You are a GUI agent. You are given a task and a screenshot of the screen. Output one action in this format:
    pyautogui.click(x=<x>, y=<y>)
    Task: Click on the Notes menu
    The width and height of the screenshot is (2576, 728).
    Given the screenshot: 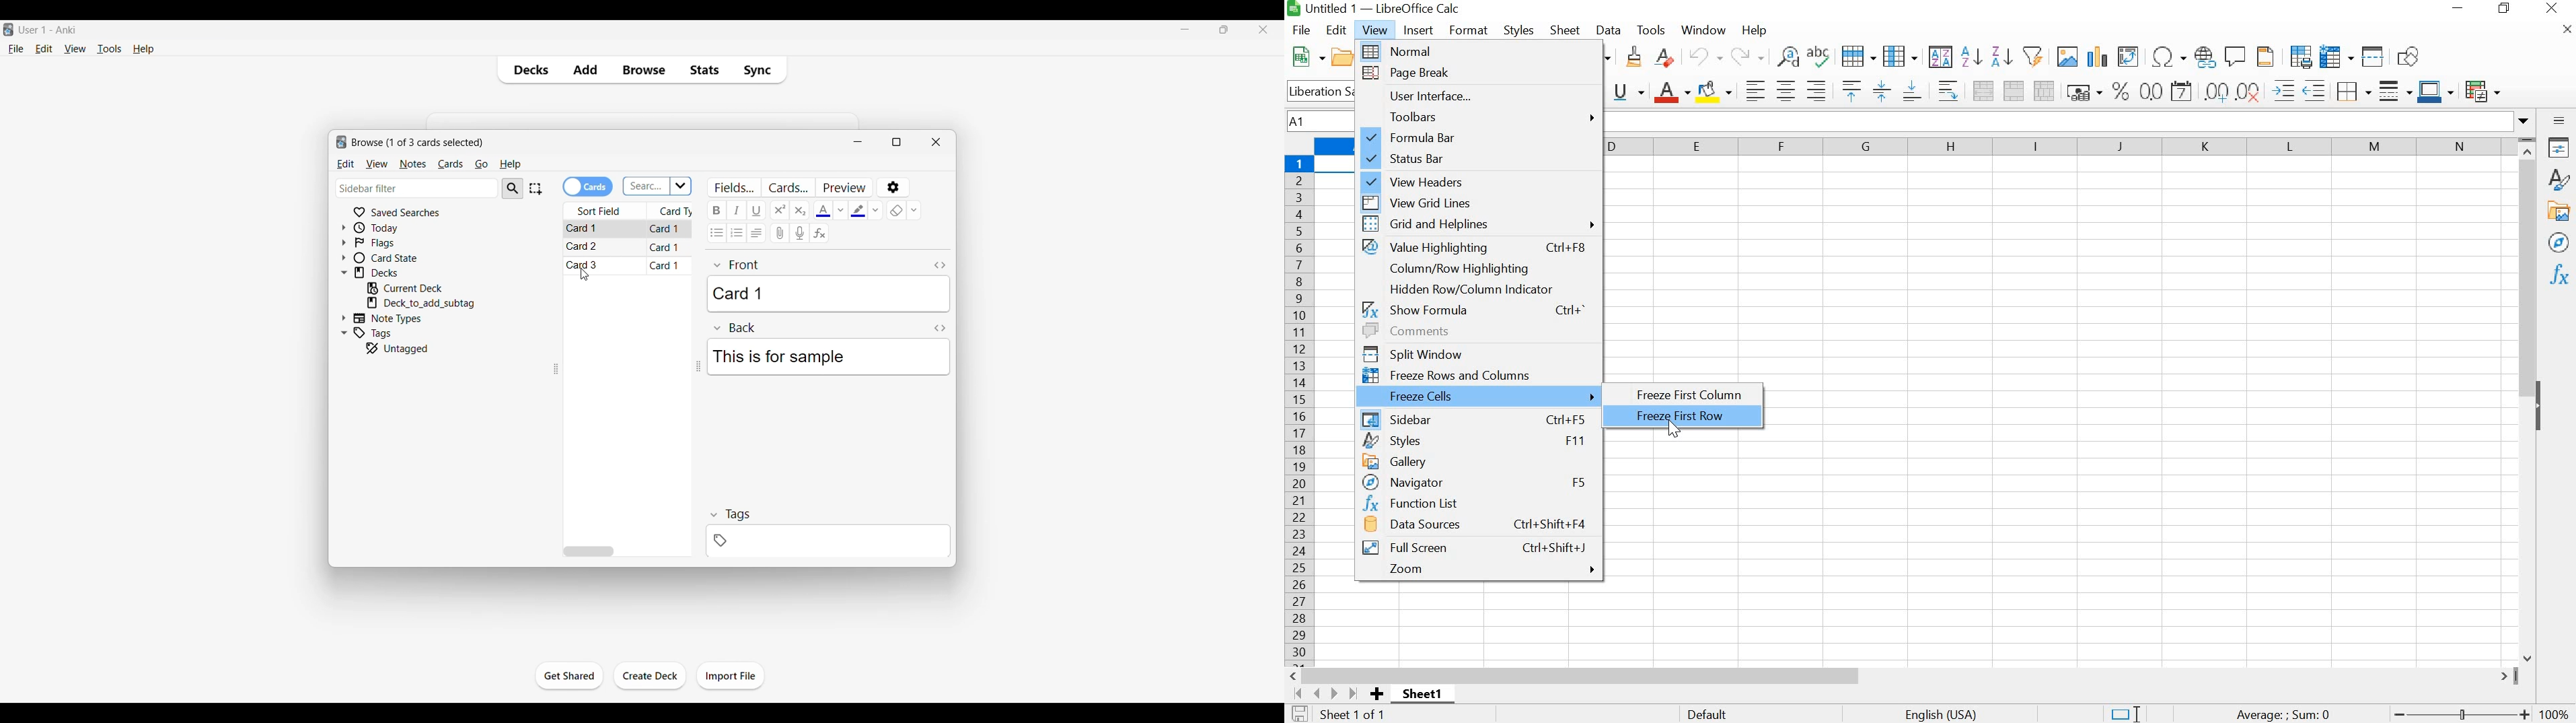 What is the action you would take?
    pyautogui.click(x=413, y=165)
    